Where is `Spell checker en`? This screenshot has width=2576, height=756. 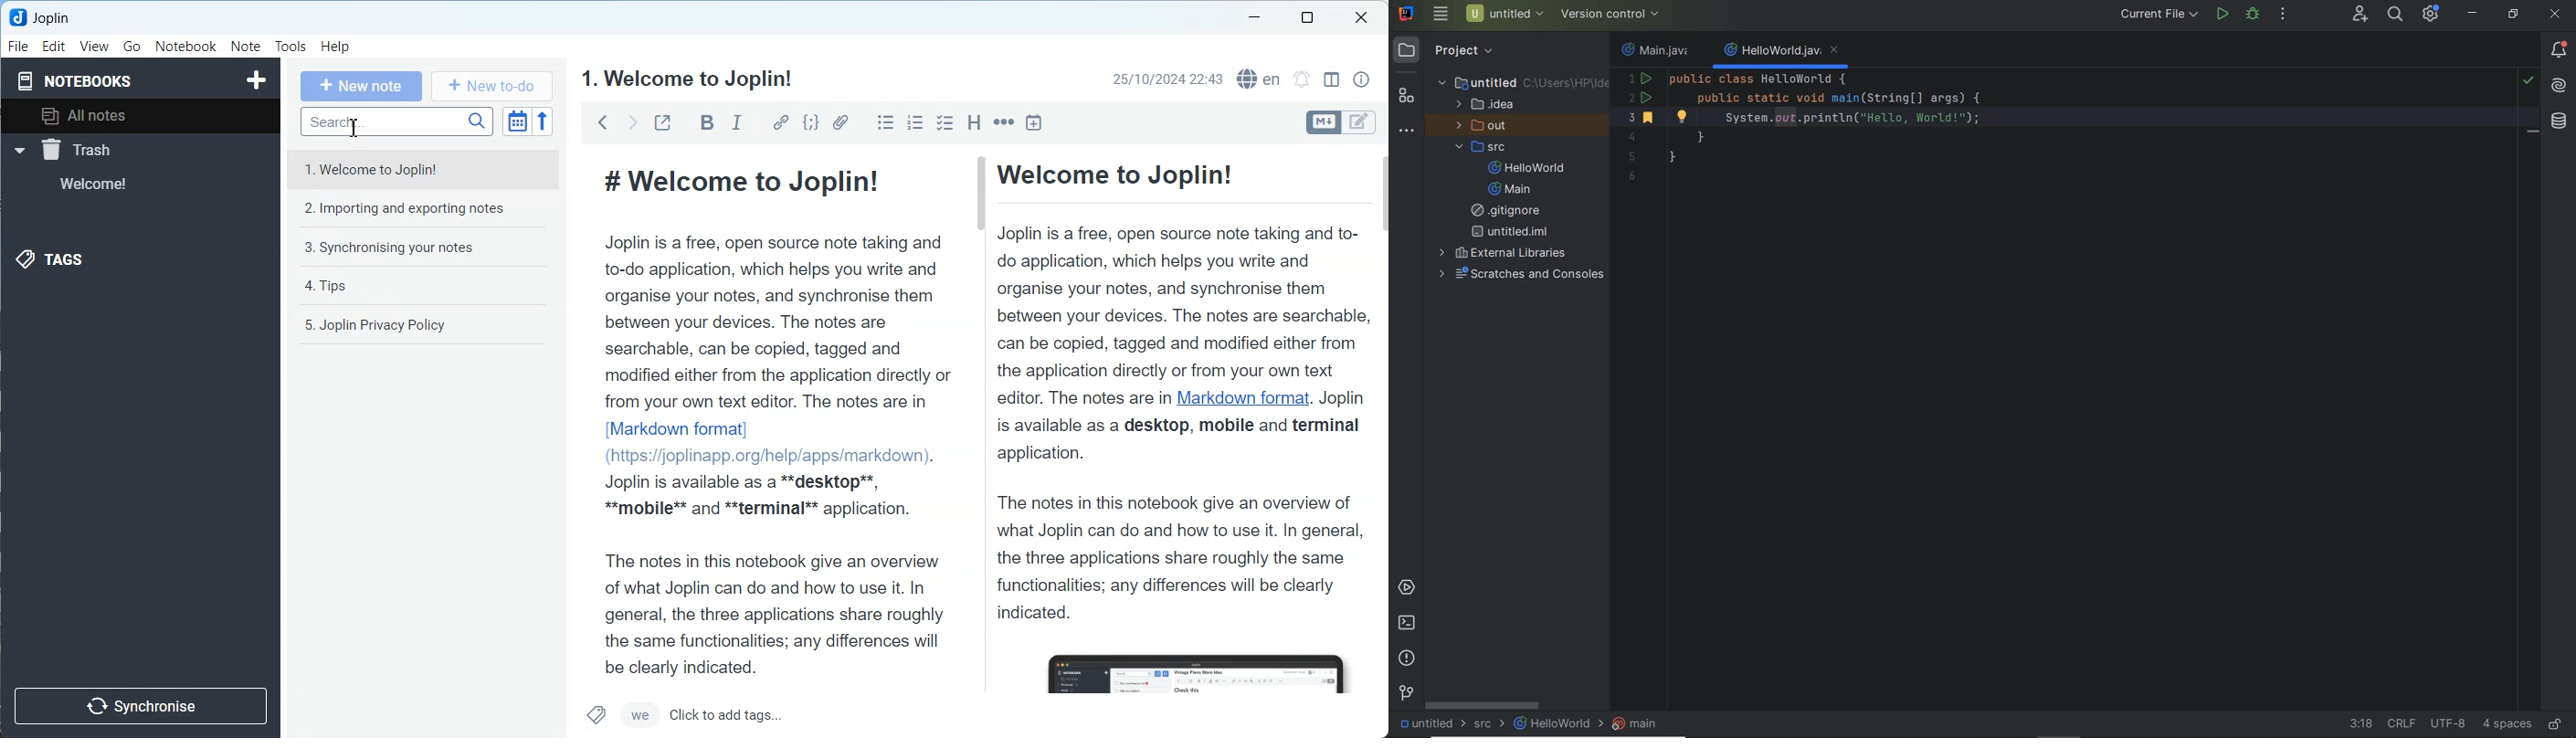 Spell checker en is located at coordinates (1259, 79).